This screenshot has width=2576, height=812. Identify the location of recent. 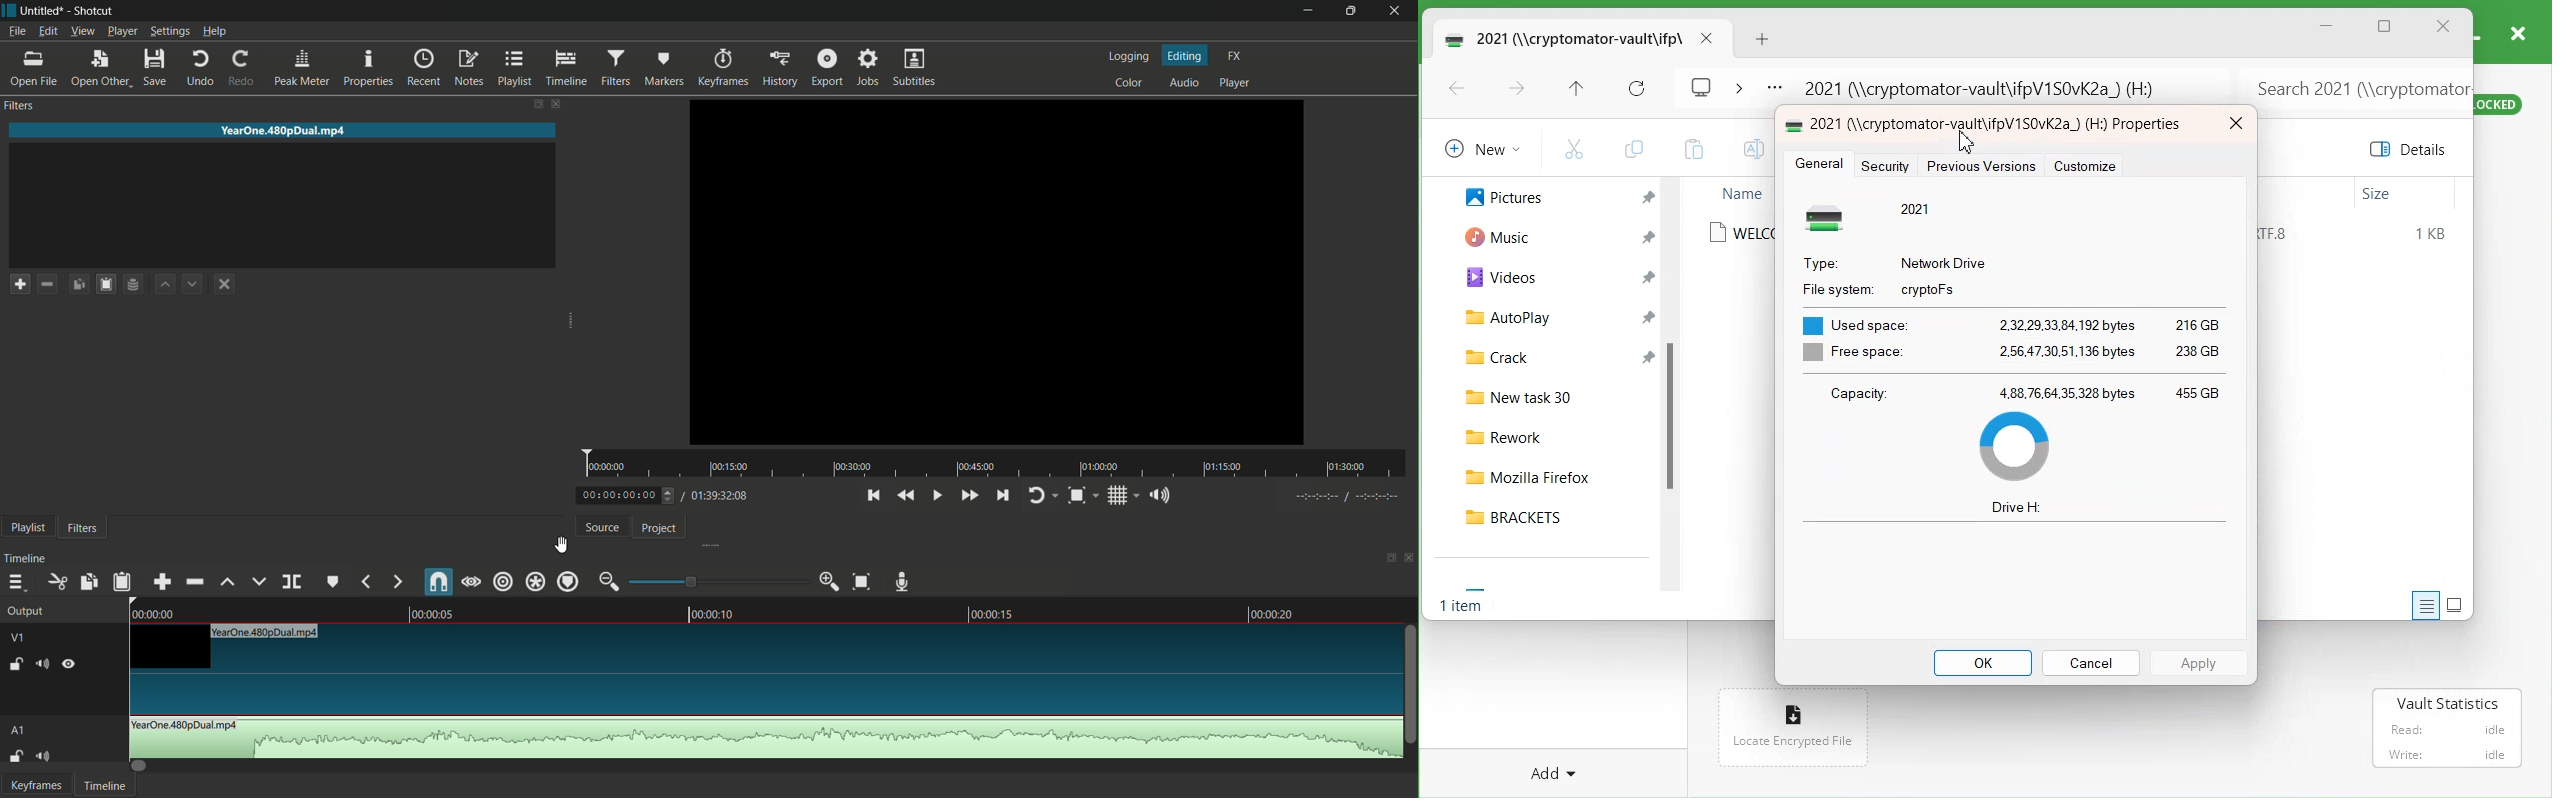
(423, 69).